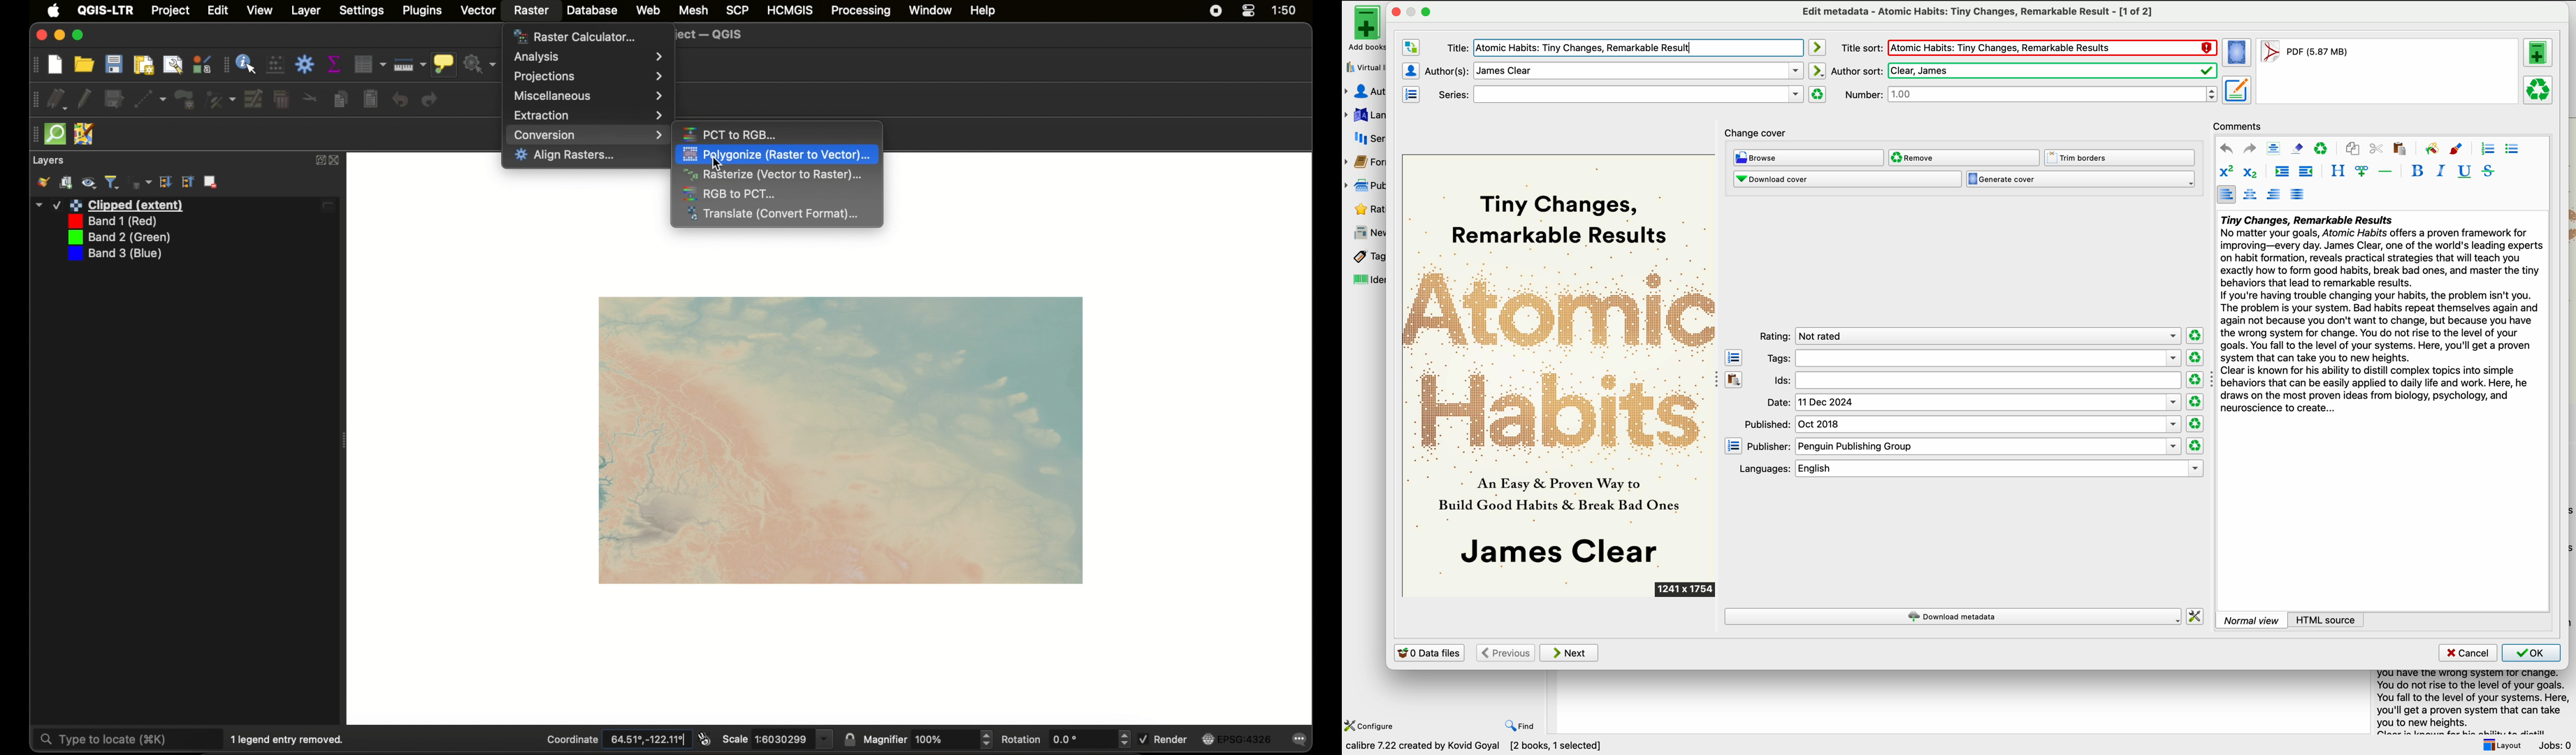 The image size is (2576, 756). What do you see at coordinates (1364, 232) in the screenshot?
I see `news` at bounding box center [1364, 232].